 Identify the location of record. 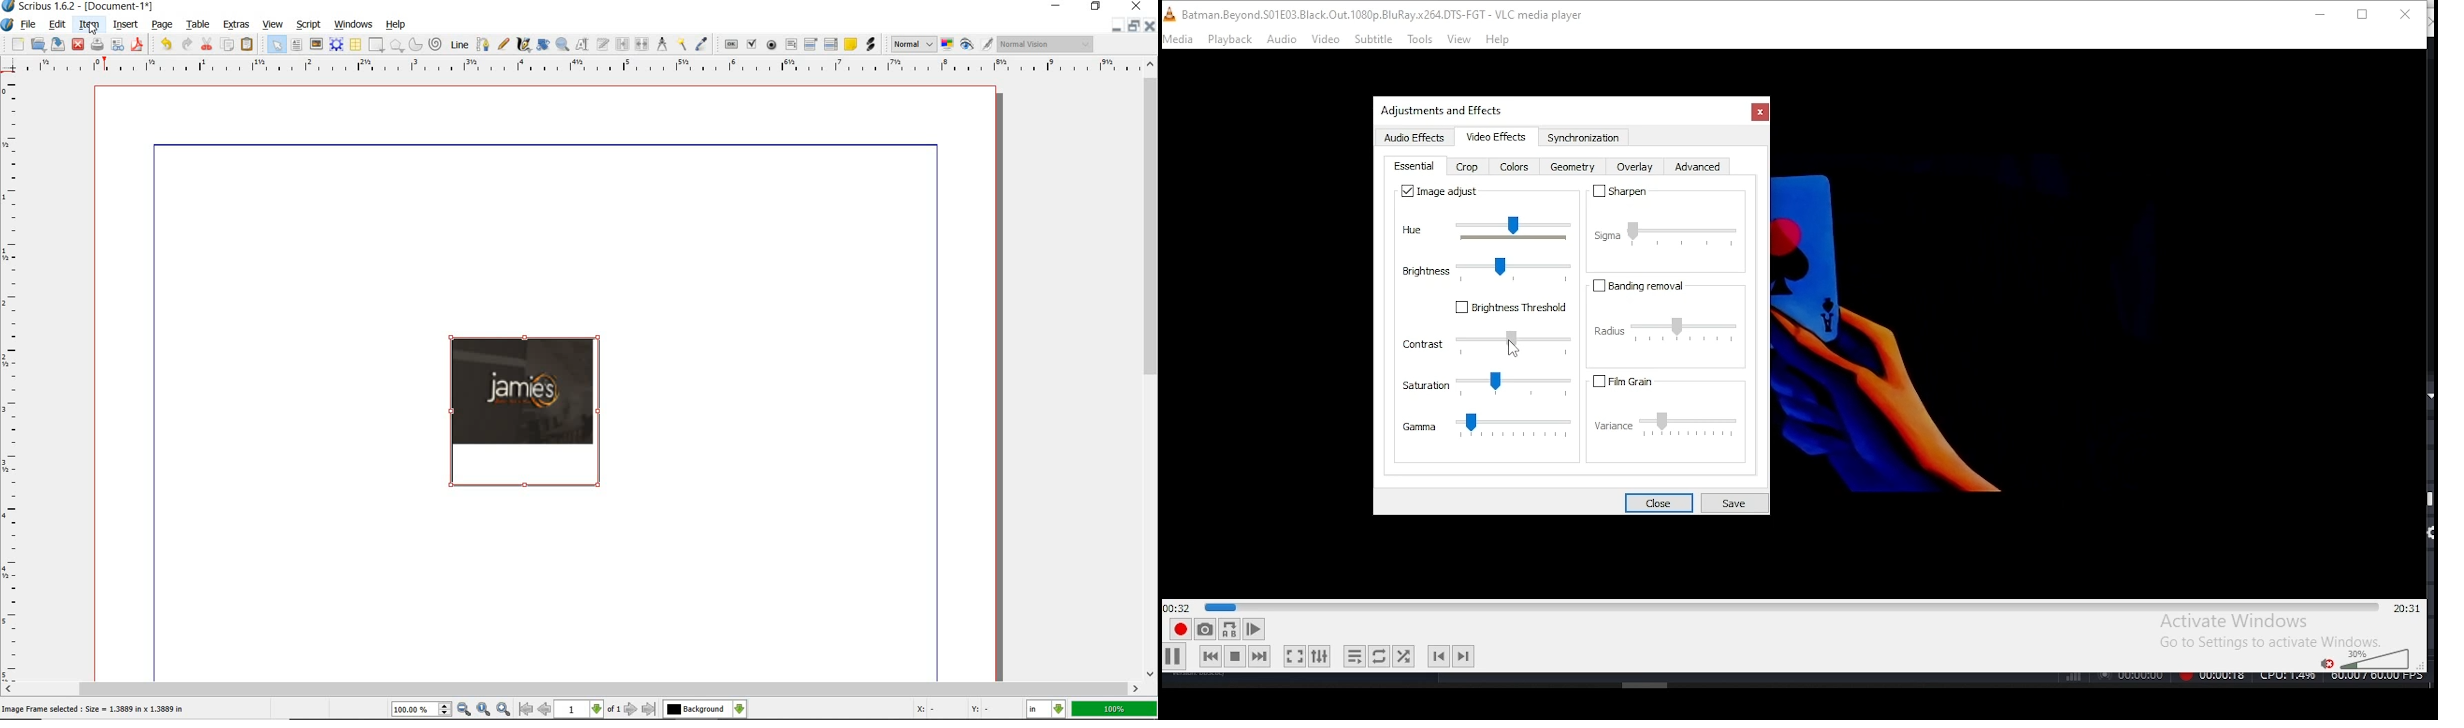
(1179, 630).